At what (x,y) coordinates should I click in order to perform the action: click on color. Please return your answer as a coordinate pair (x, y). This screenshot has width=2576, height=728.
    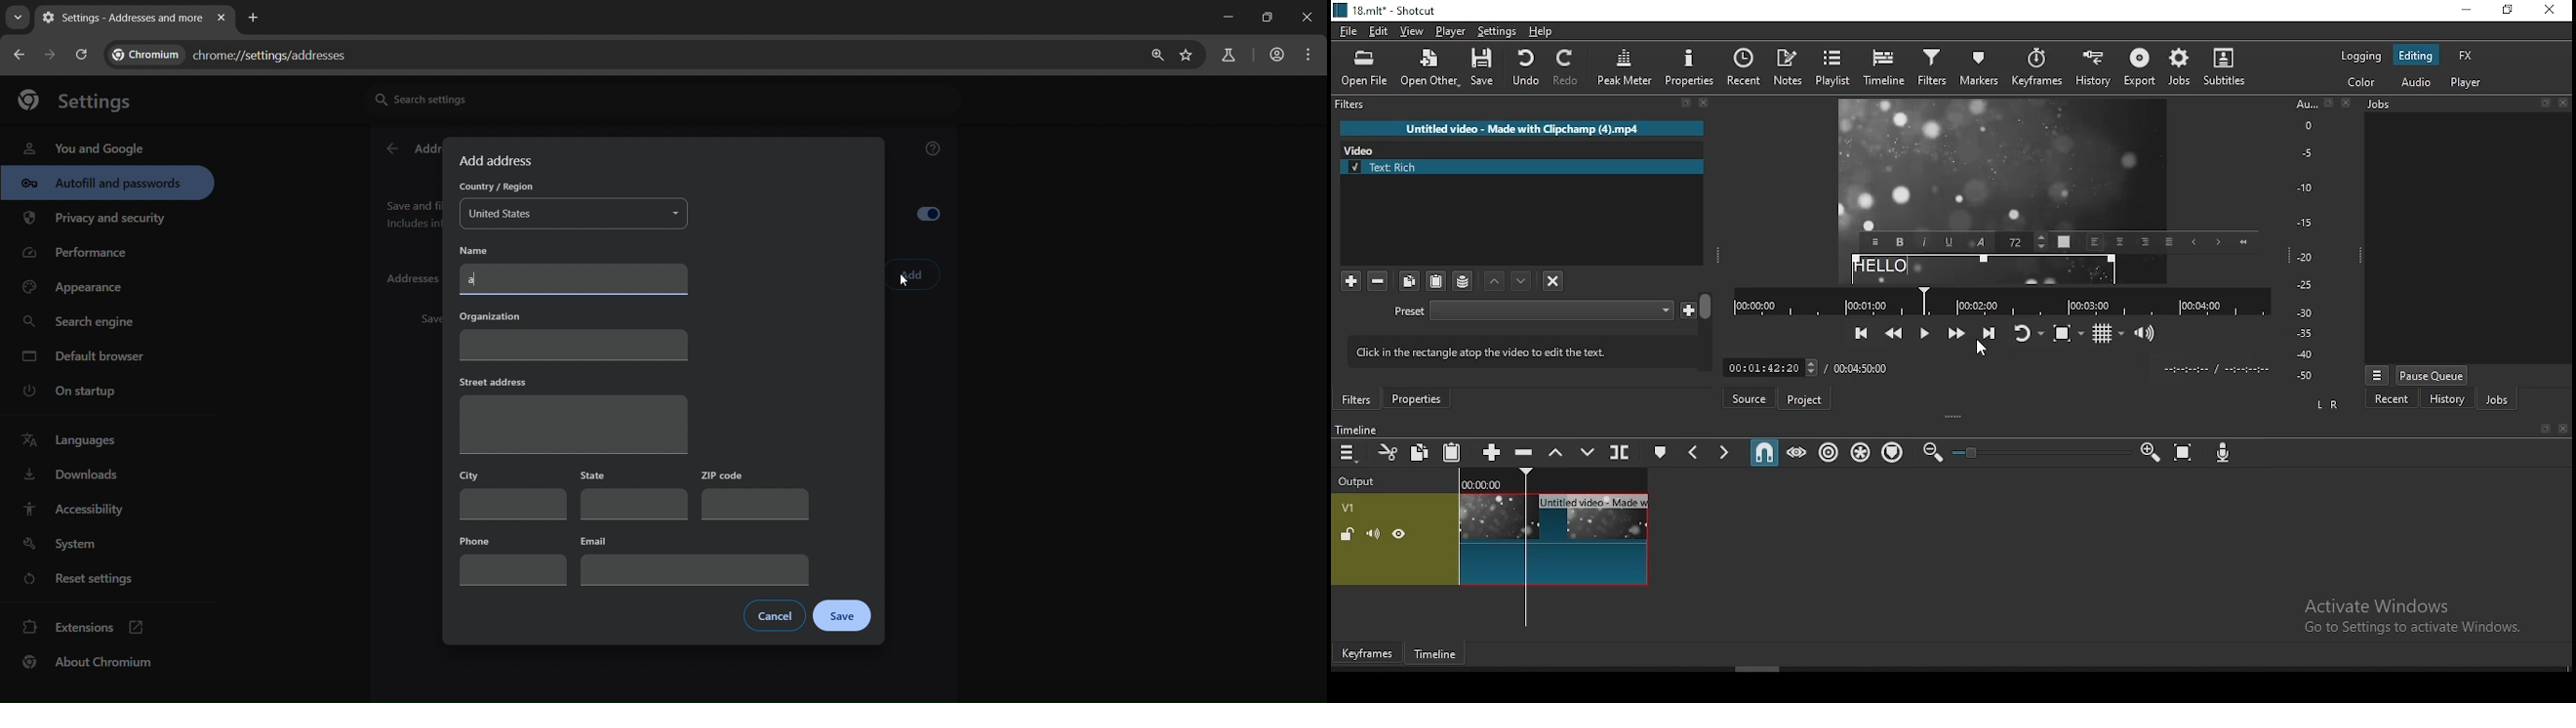
    Looking at the image, I should click on (2360, 84).